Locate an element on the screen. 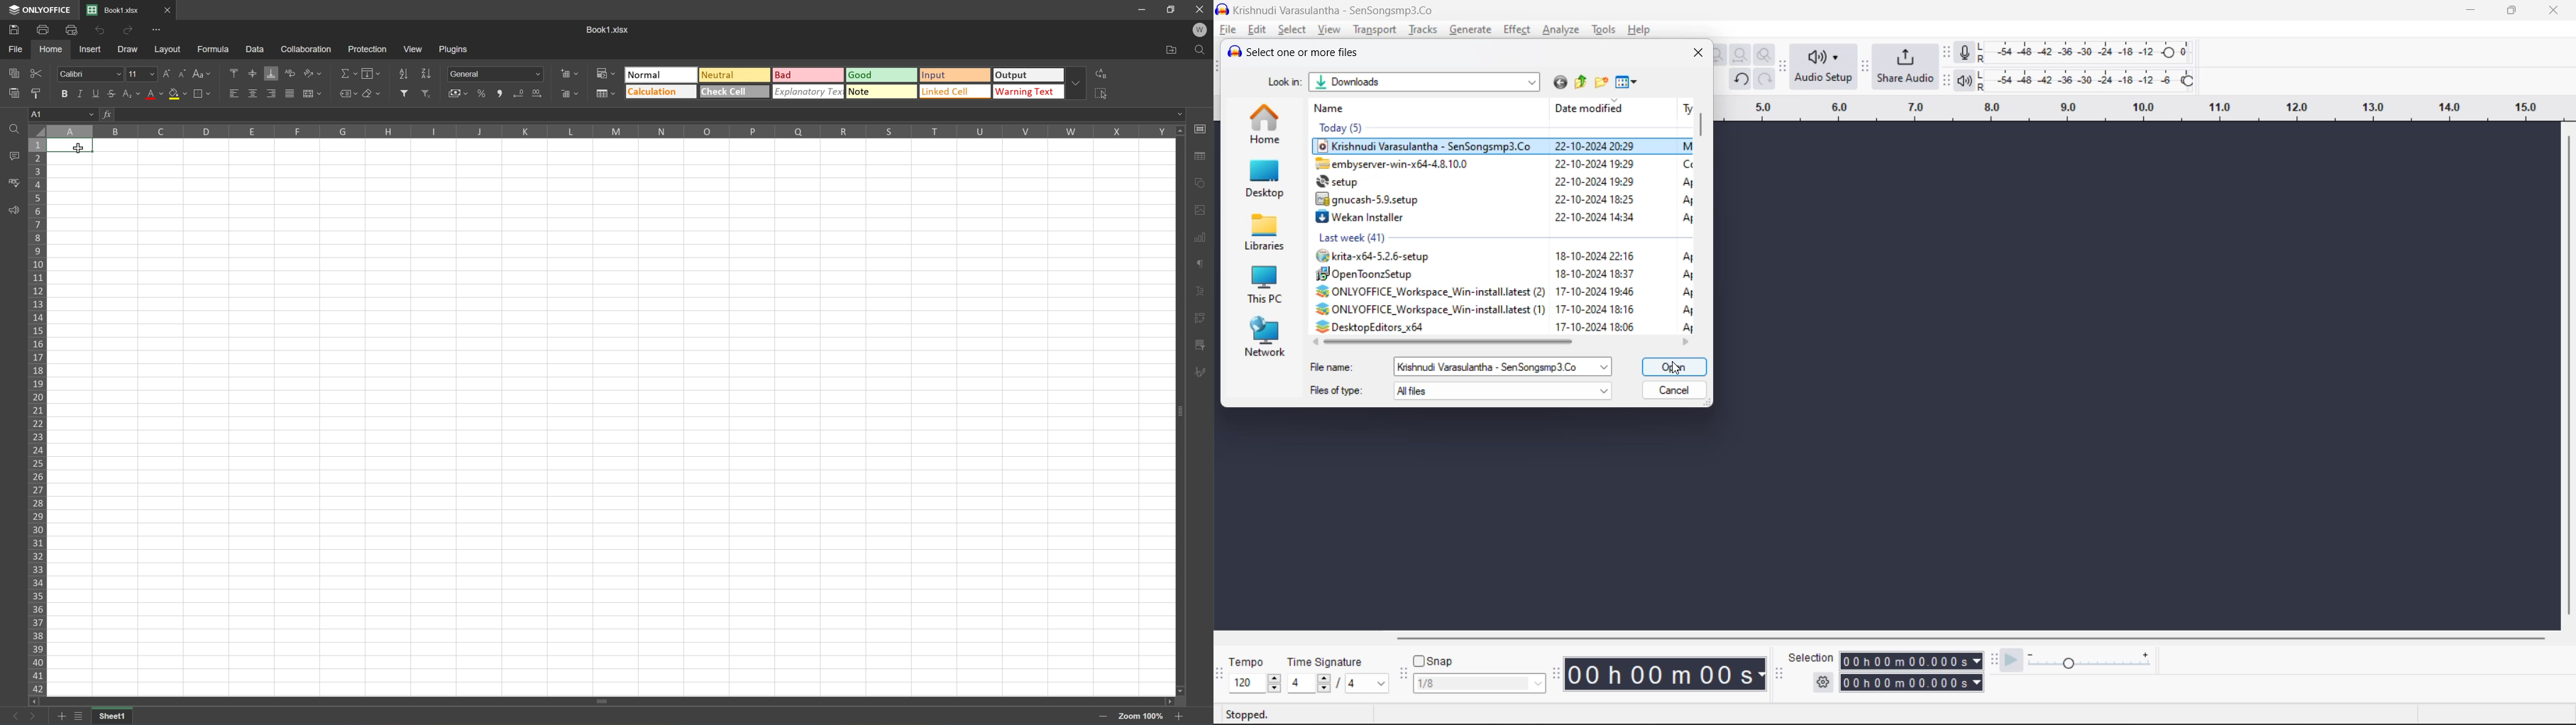 The image size is (2576, 728). desktop is located at coordinates (1267, 179).